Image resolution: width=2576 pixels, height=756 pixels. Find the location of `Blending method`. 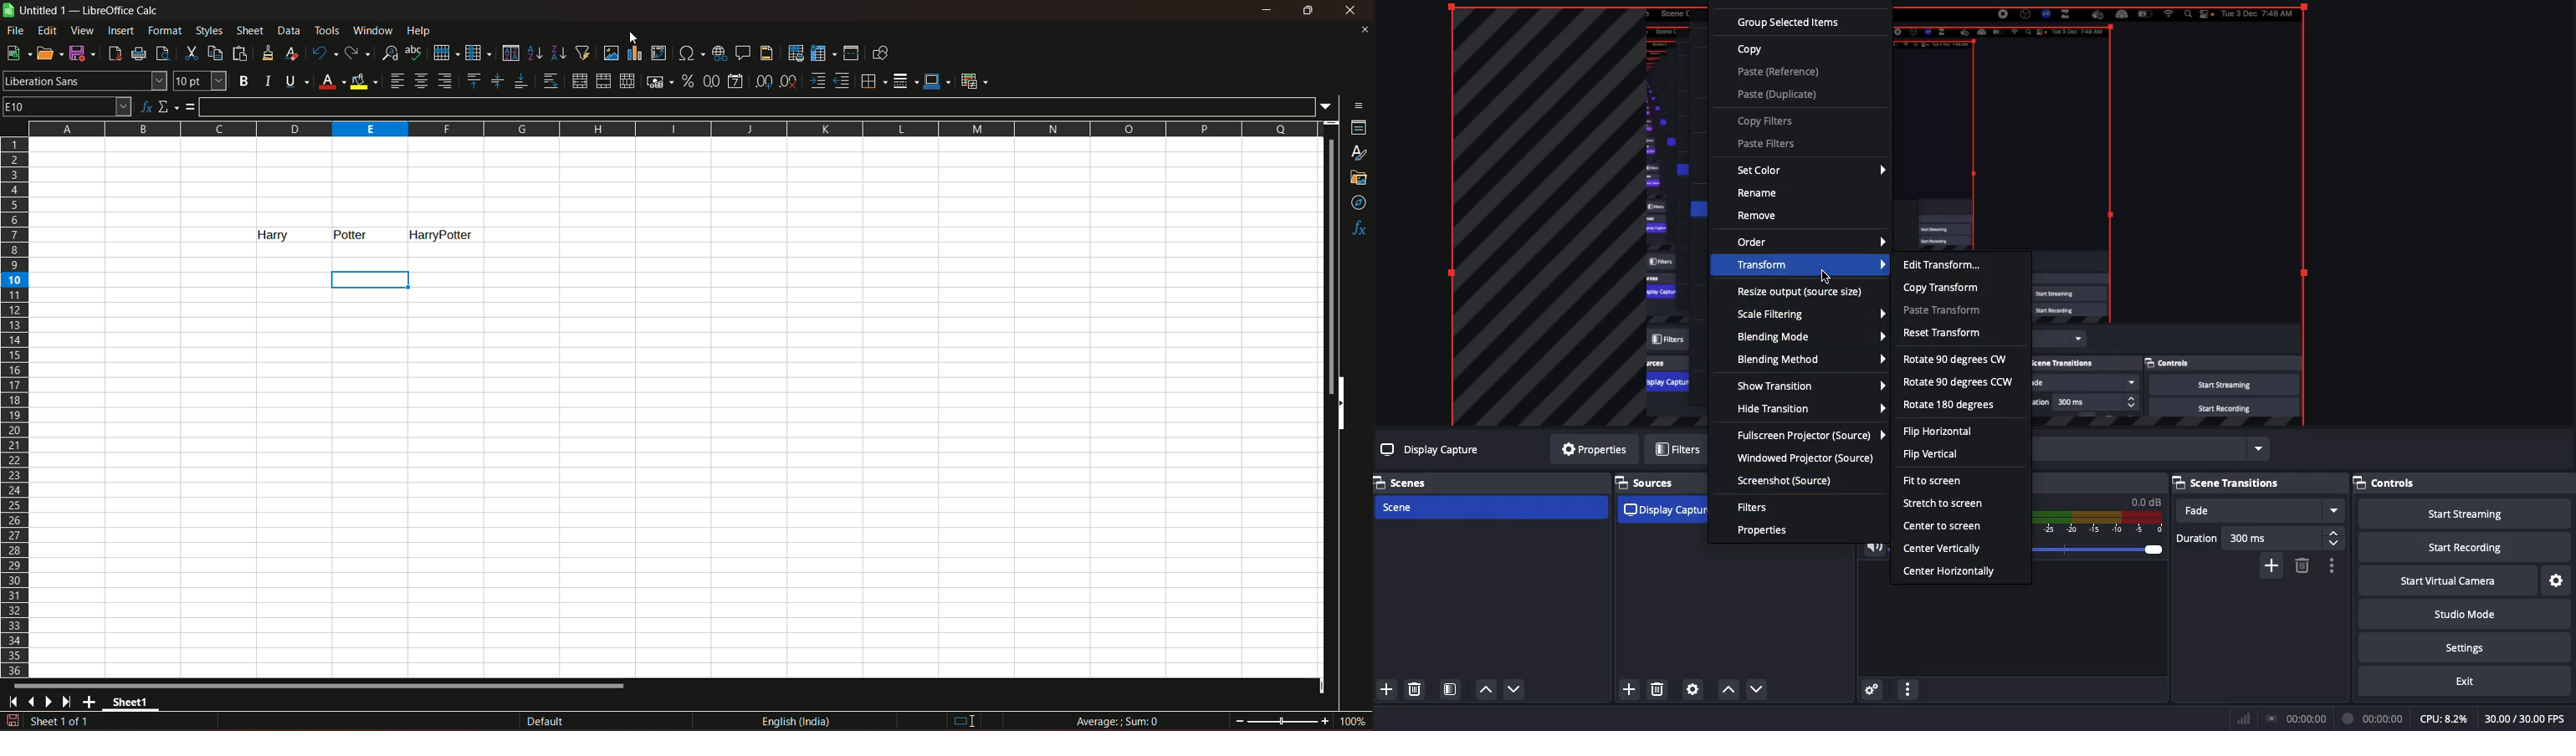

Blending method is located at coordinates (1810, 360).